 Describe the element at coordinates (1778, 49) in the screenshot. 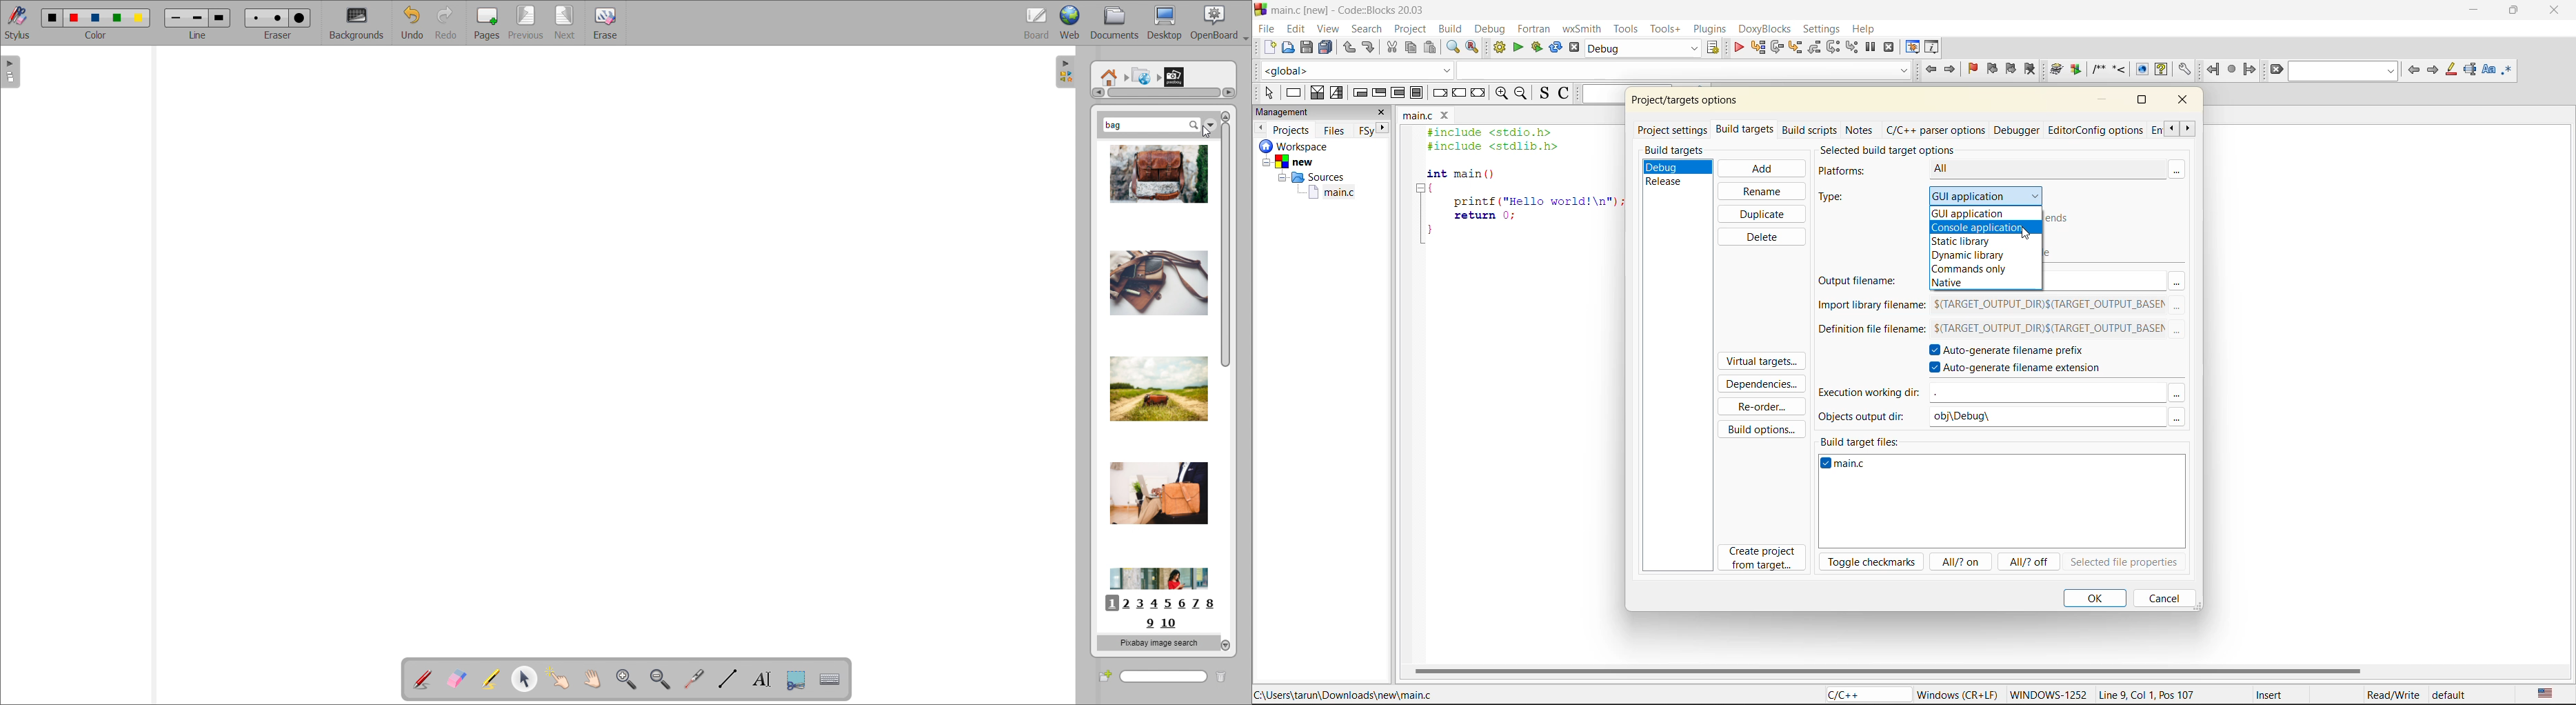

I see `next line` at that location.